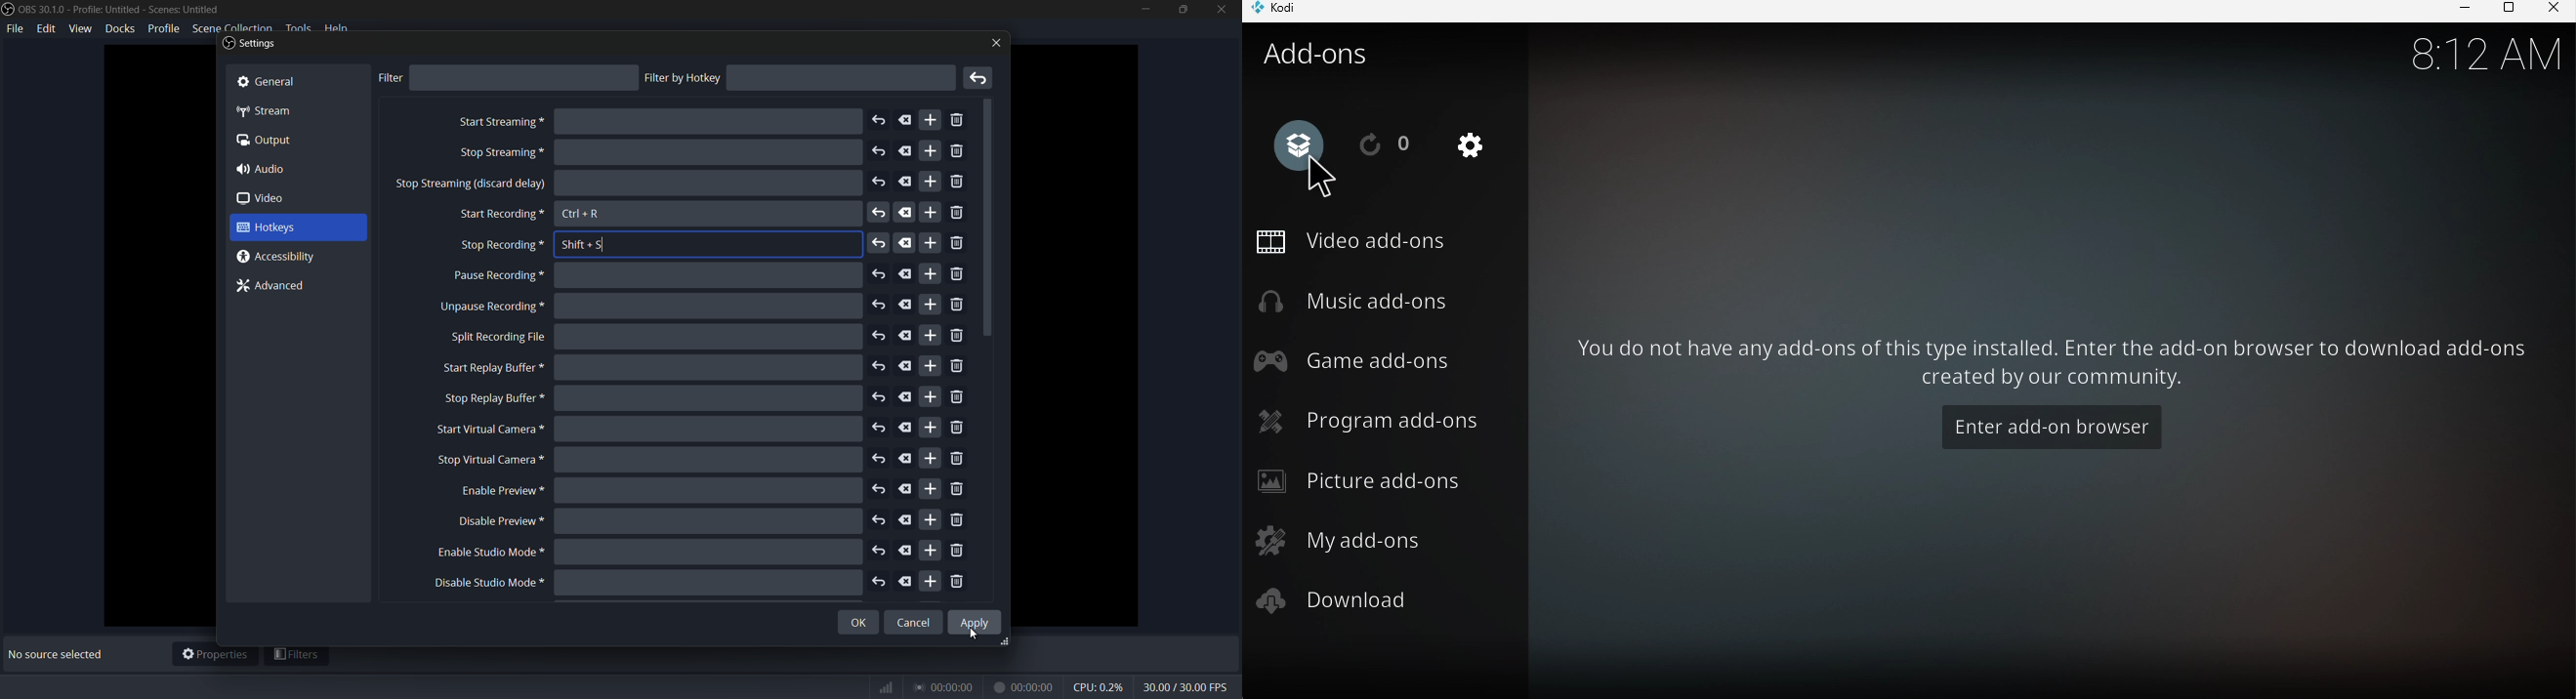 The image size is (2576, 700). What do you see at coordinates (957, 367) in the screenshot?
I see `remove` at bounding box center [957, 367].